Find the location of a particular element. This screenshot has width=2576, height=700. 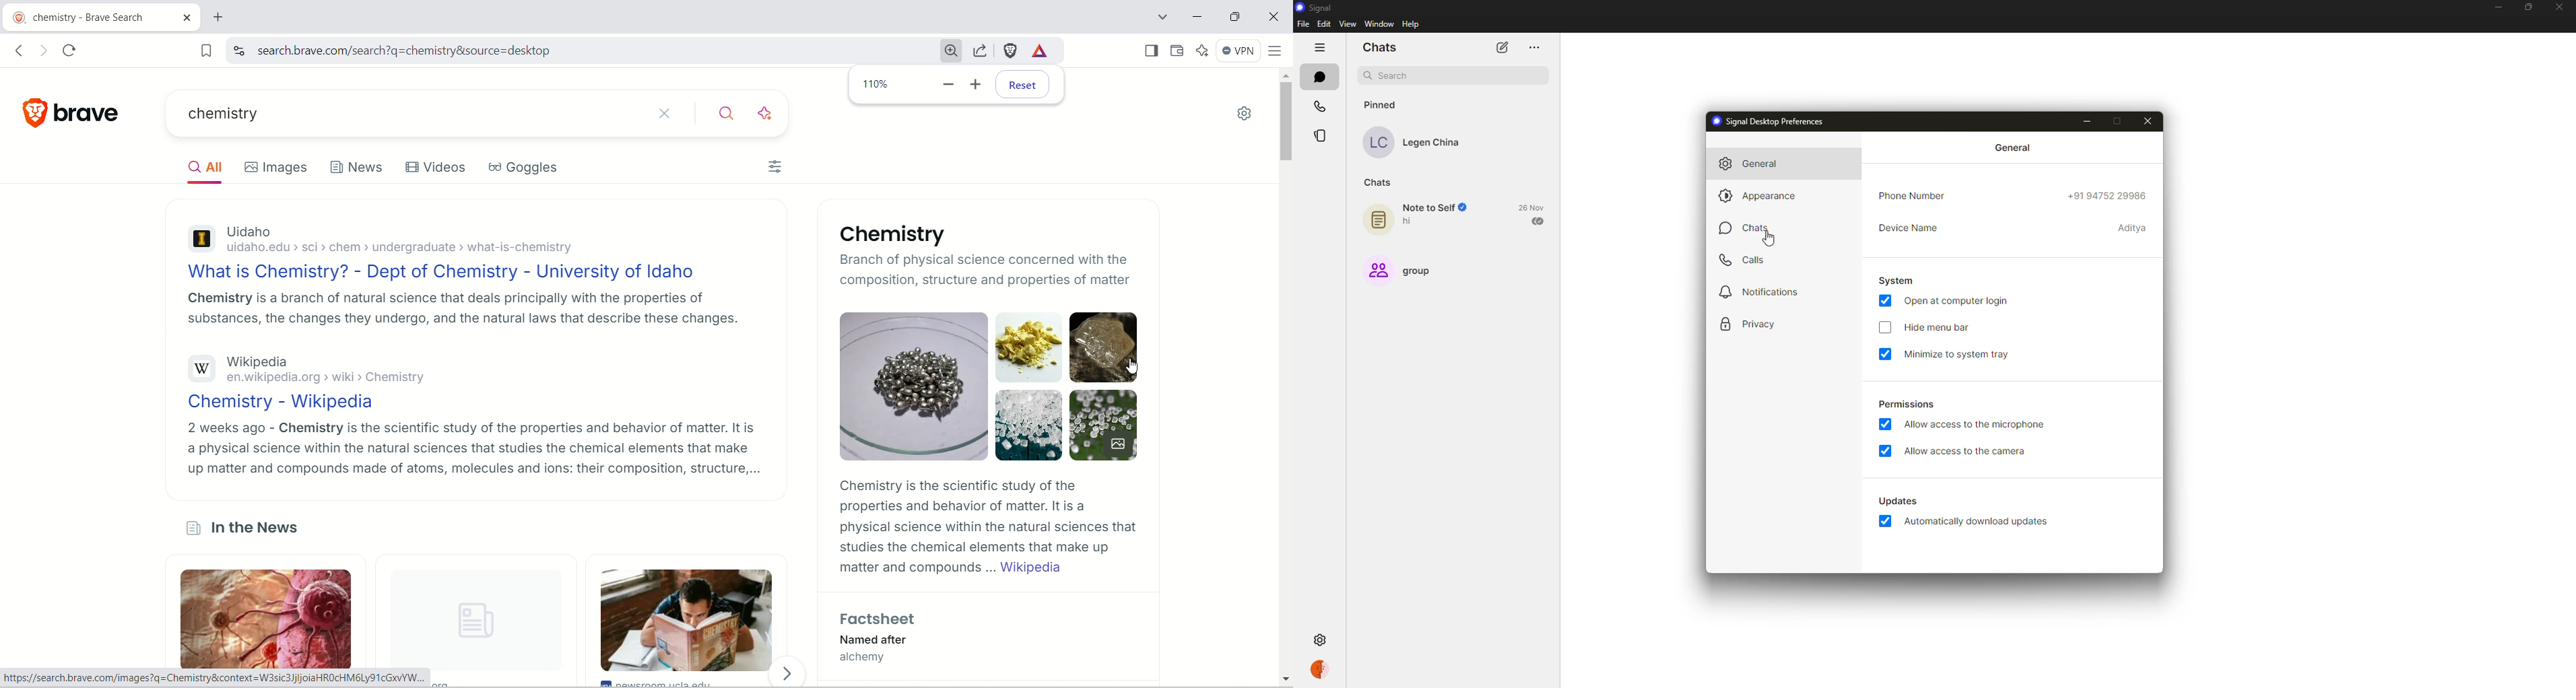

signal is located at coordinates (1317, 7).